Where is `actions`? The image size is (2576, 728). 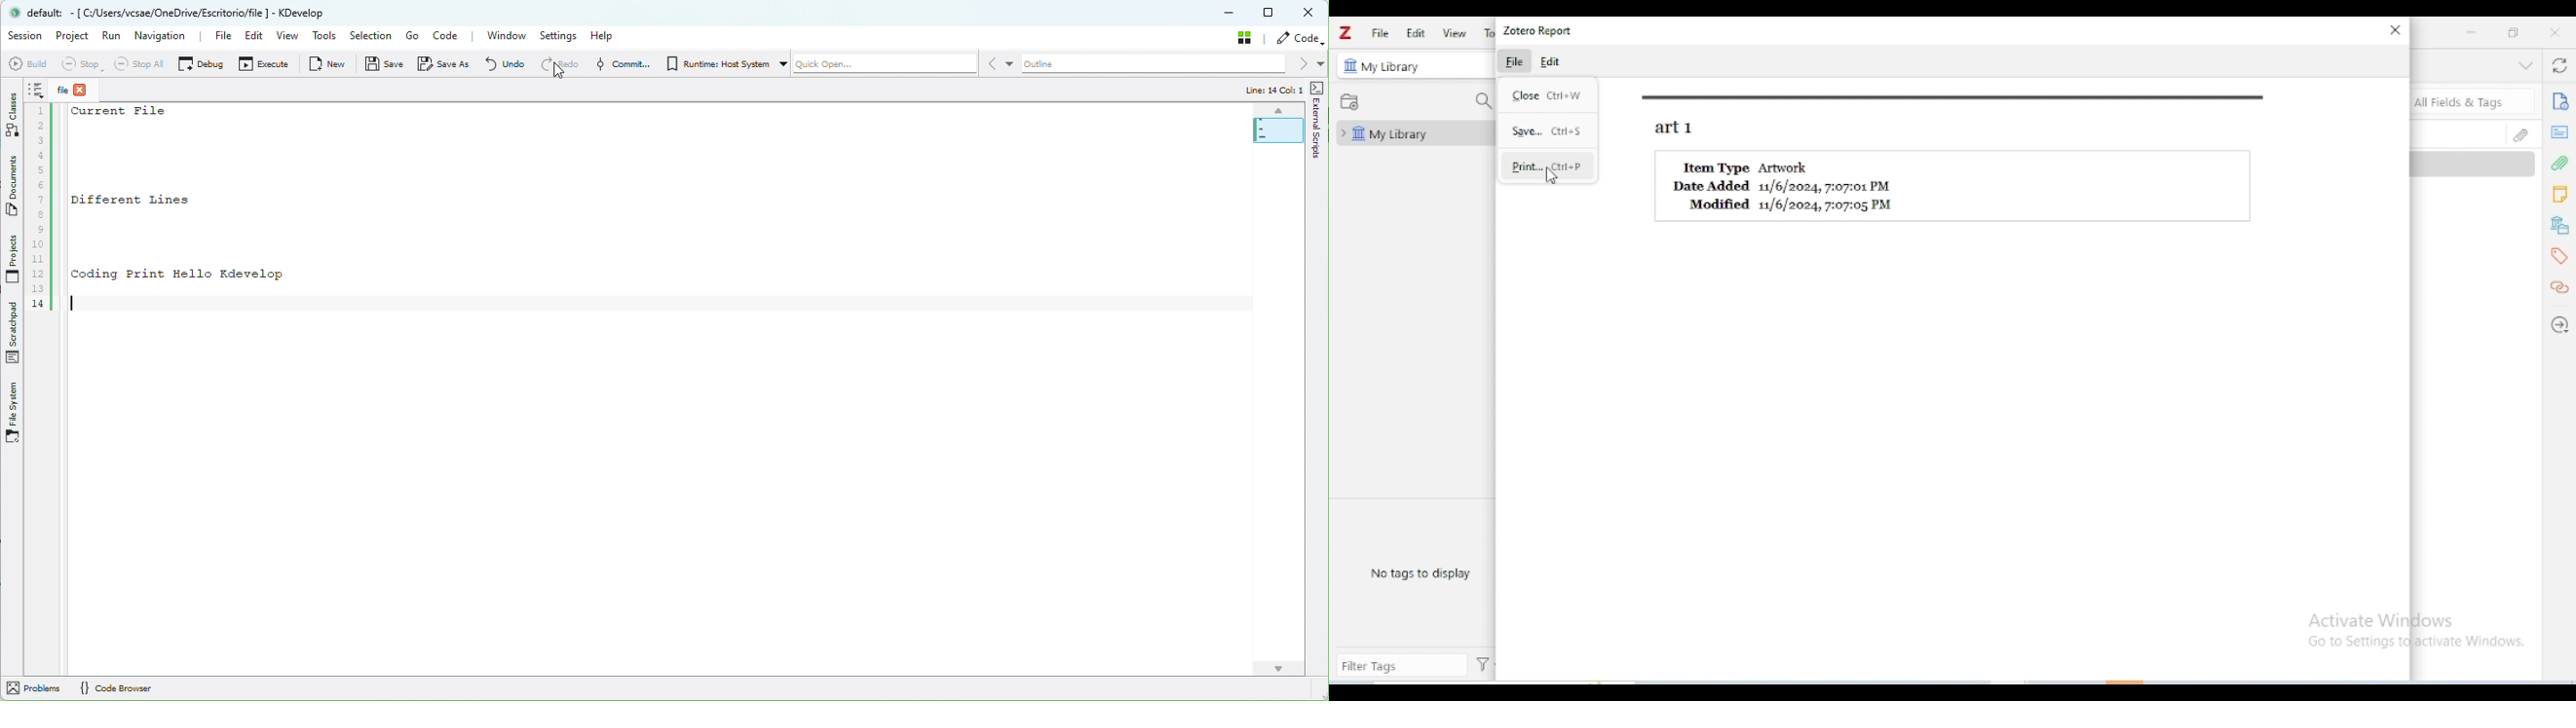
actions is located at coordinates (1483, 665).